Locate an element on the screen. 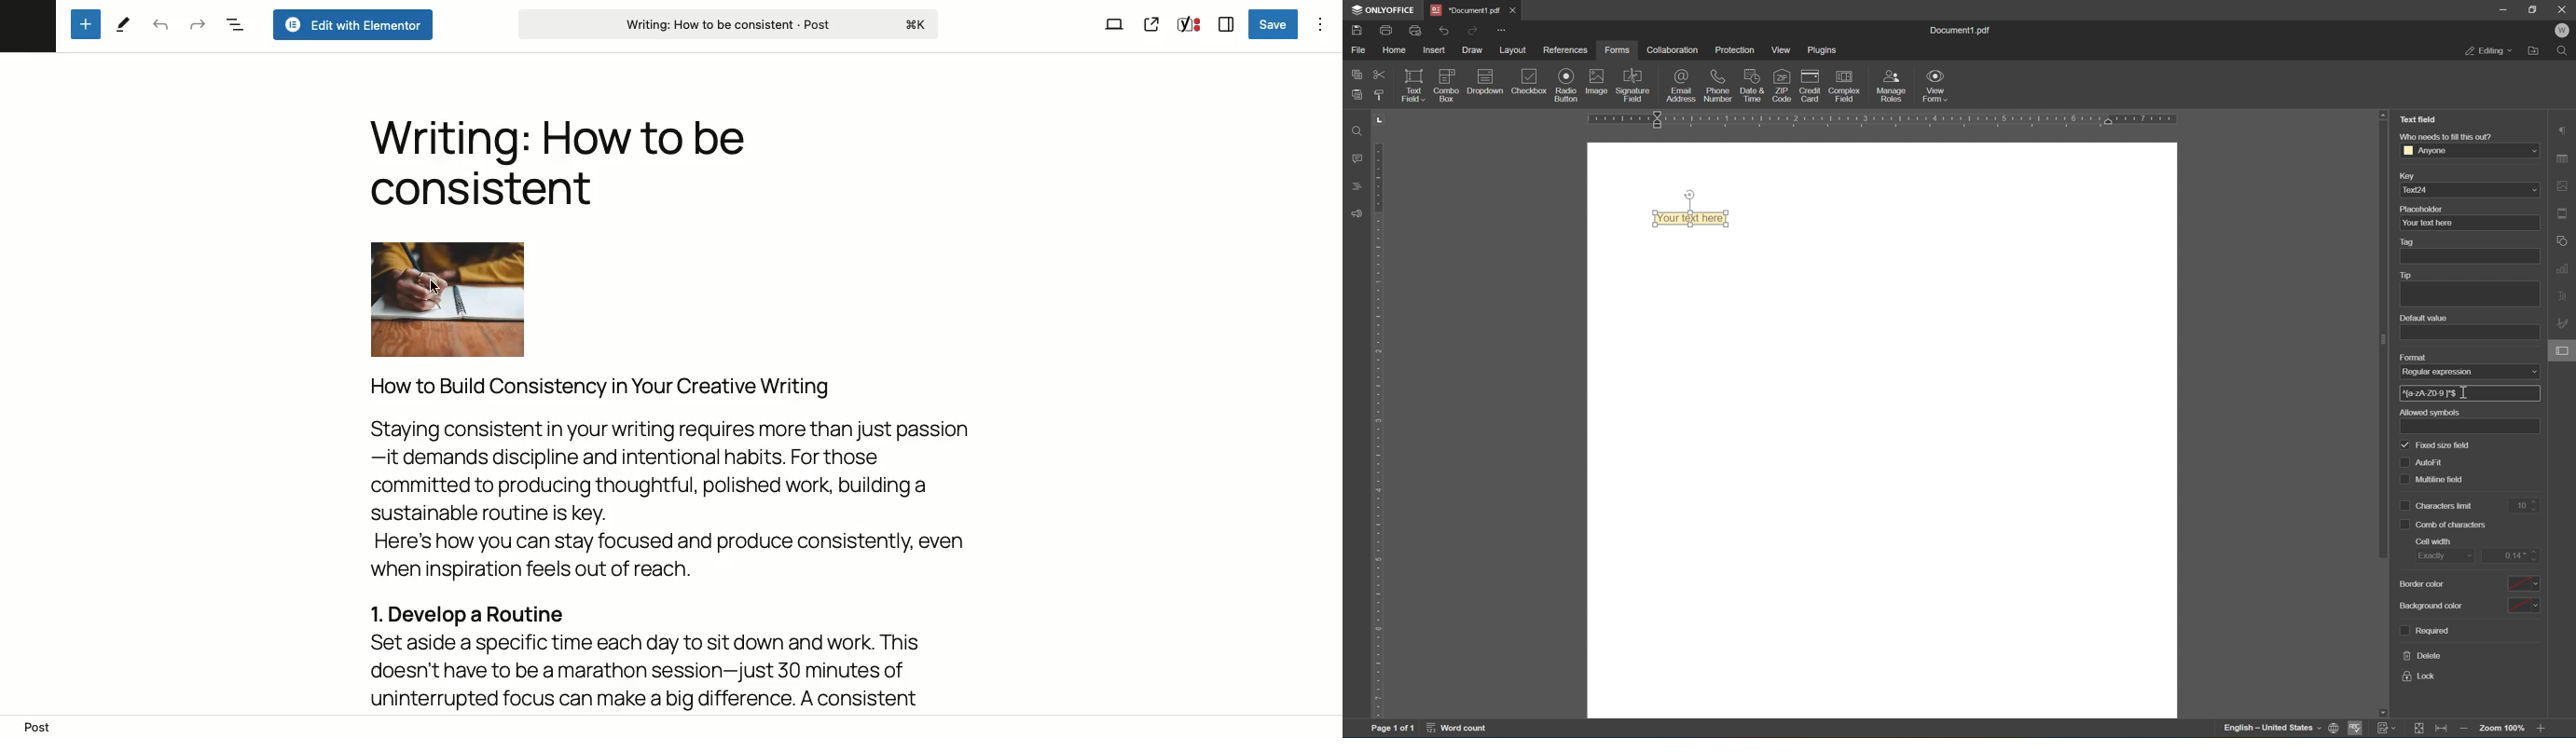 The height and width of the screenshot is (756, 2576). background color is located at coordinates (2432, 605).